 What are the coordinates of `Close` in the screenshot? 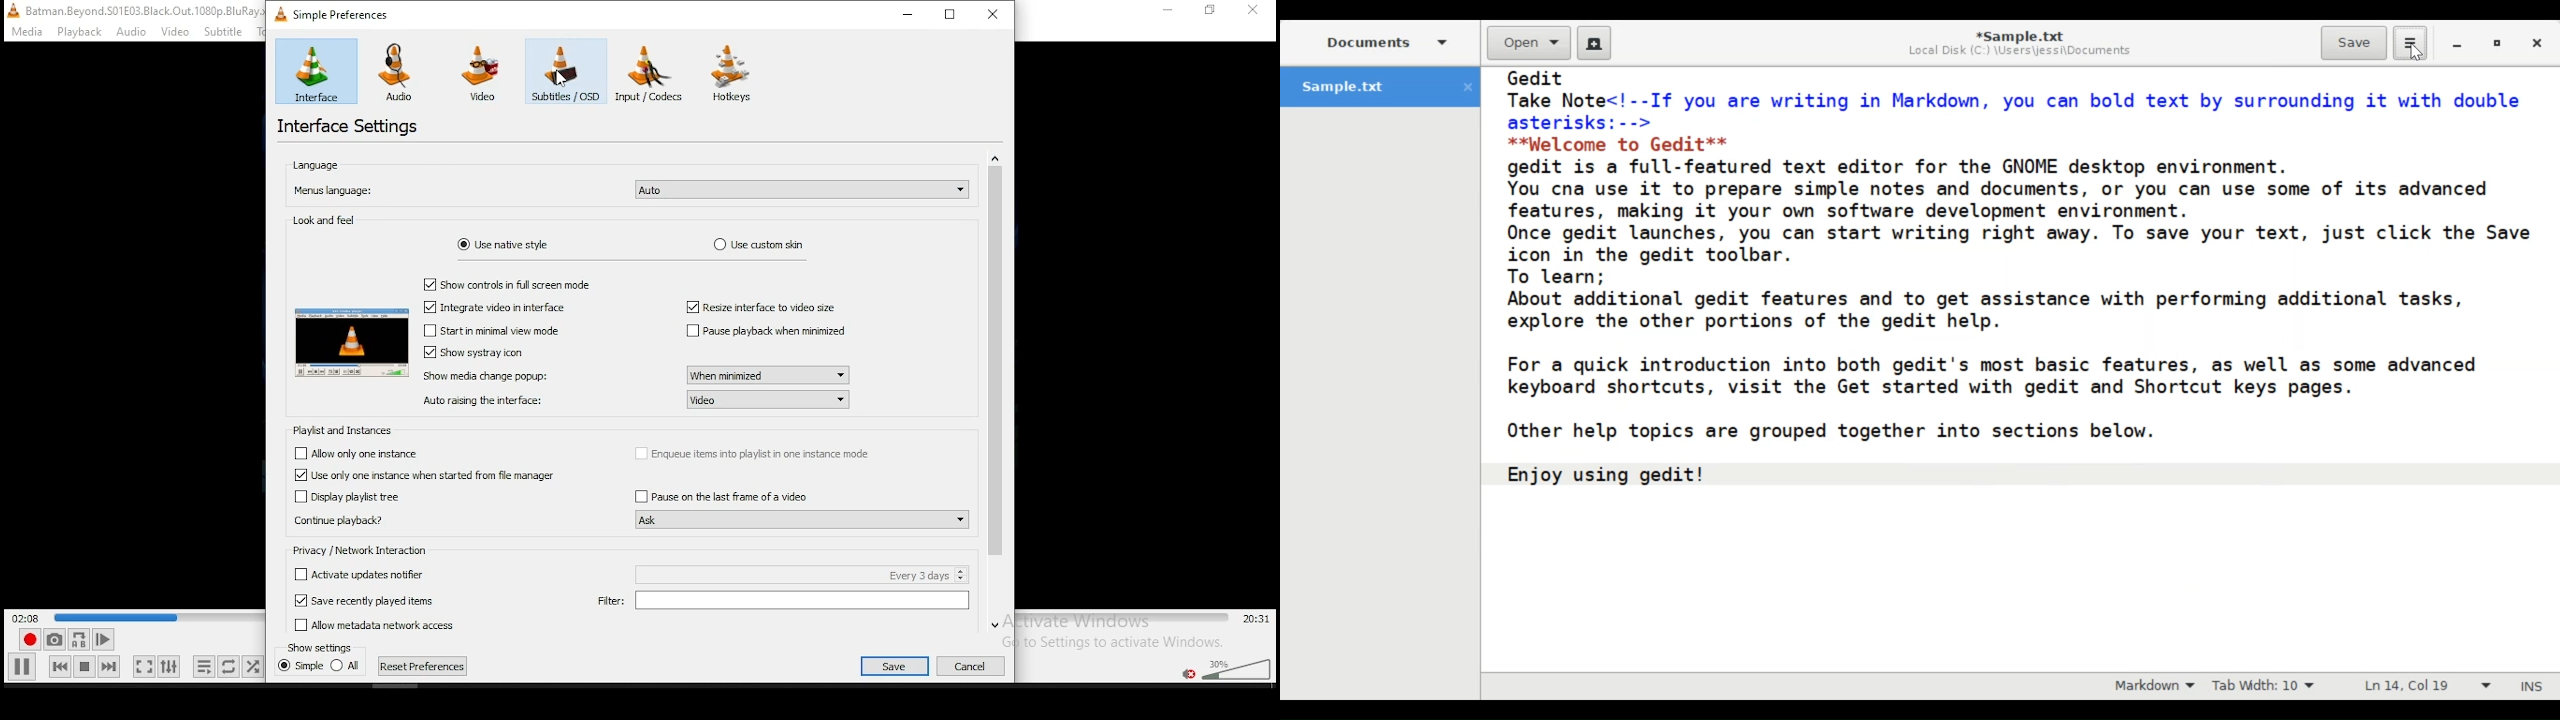 It's located at (2537, 44).